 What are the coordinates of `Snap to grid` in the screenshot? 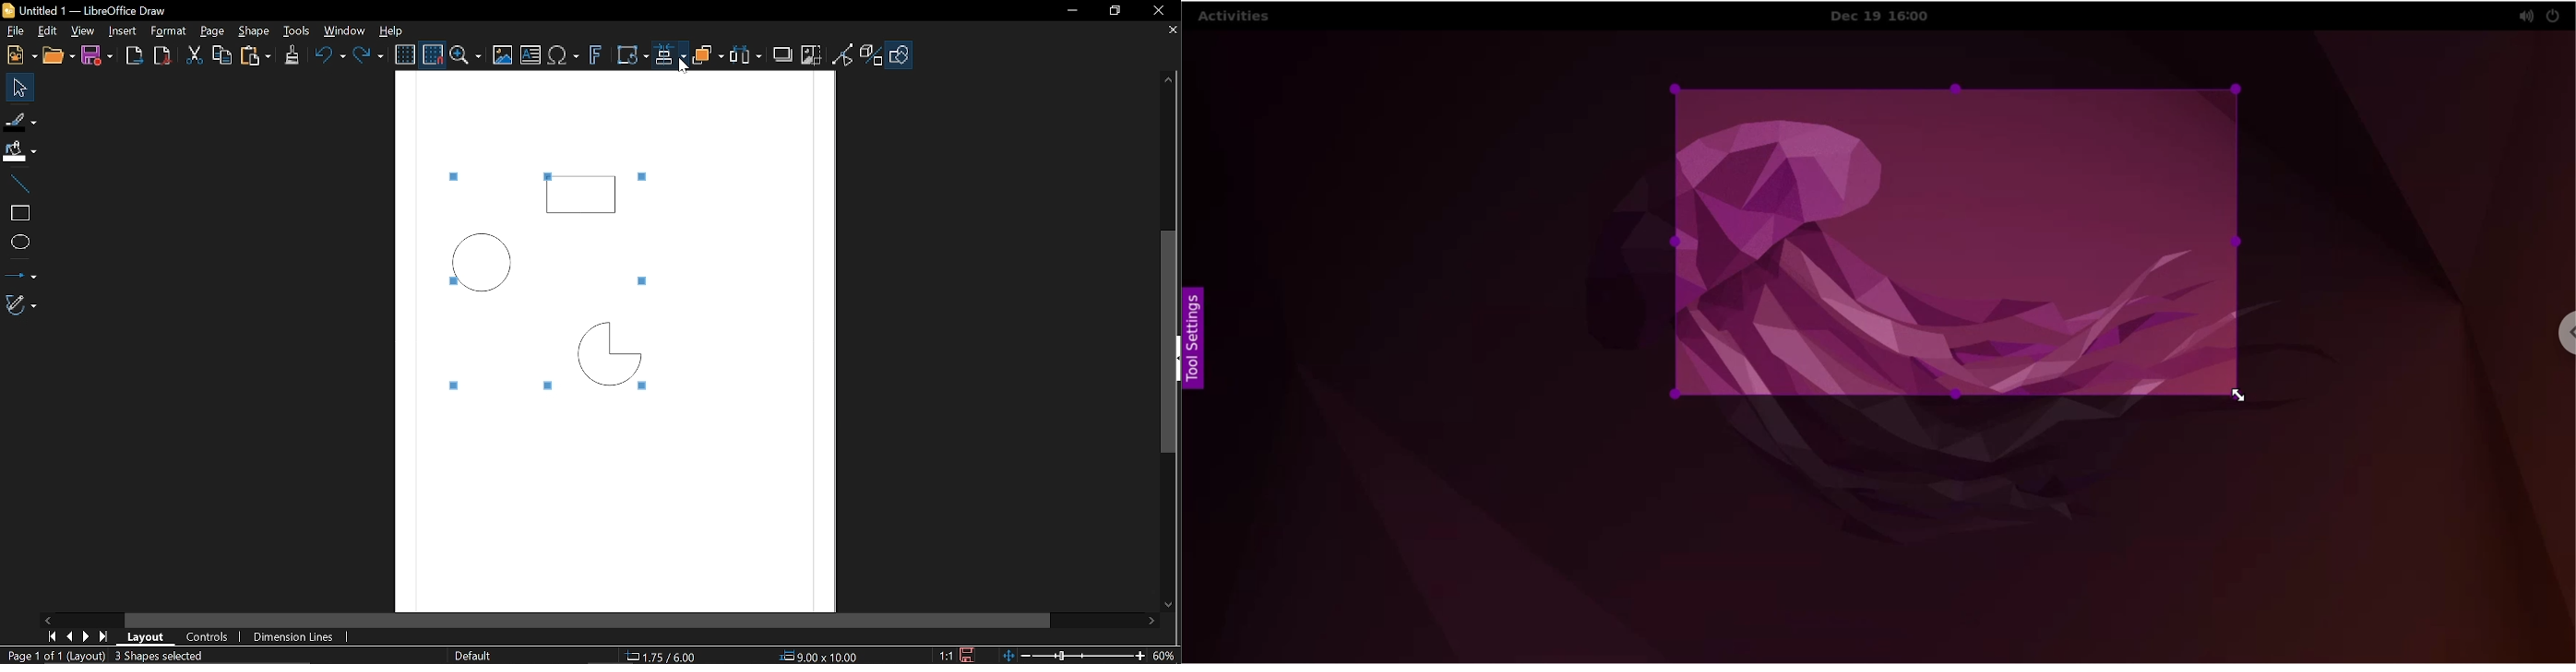 It's located at (432, 53).